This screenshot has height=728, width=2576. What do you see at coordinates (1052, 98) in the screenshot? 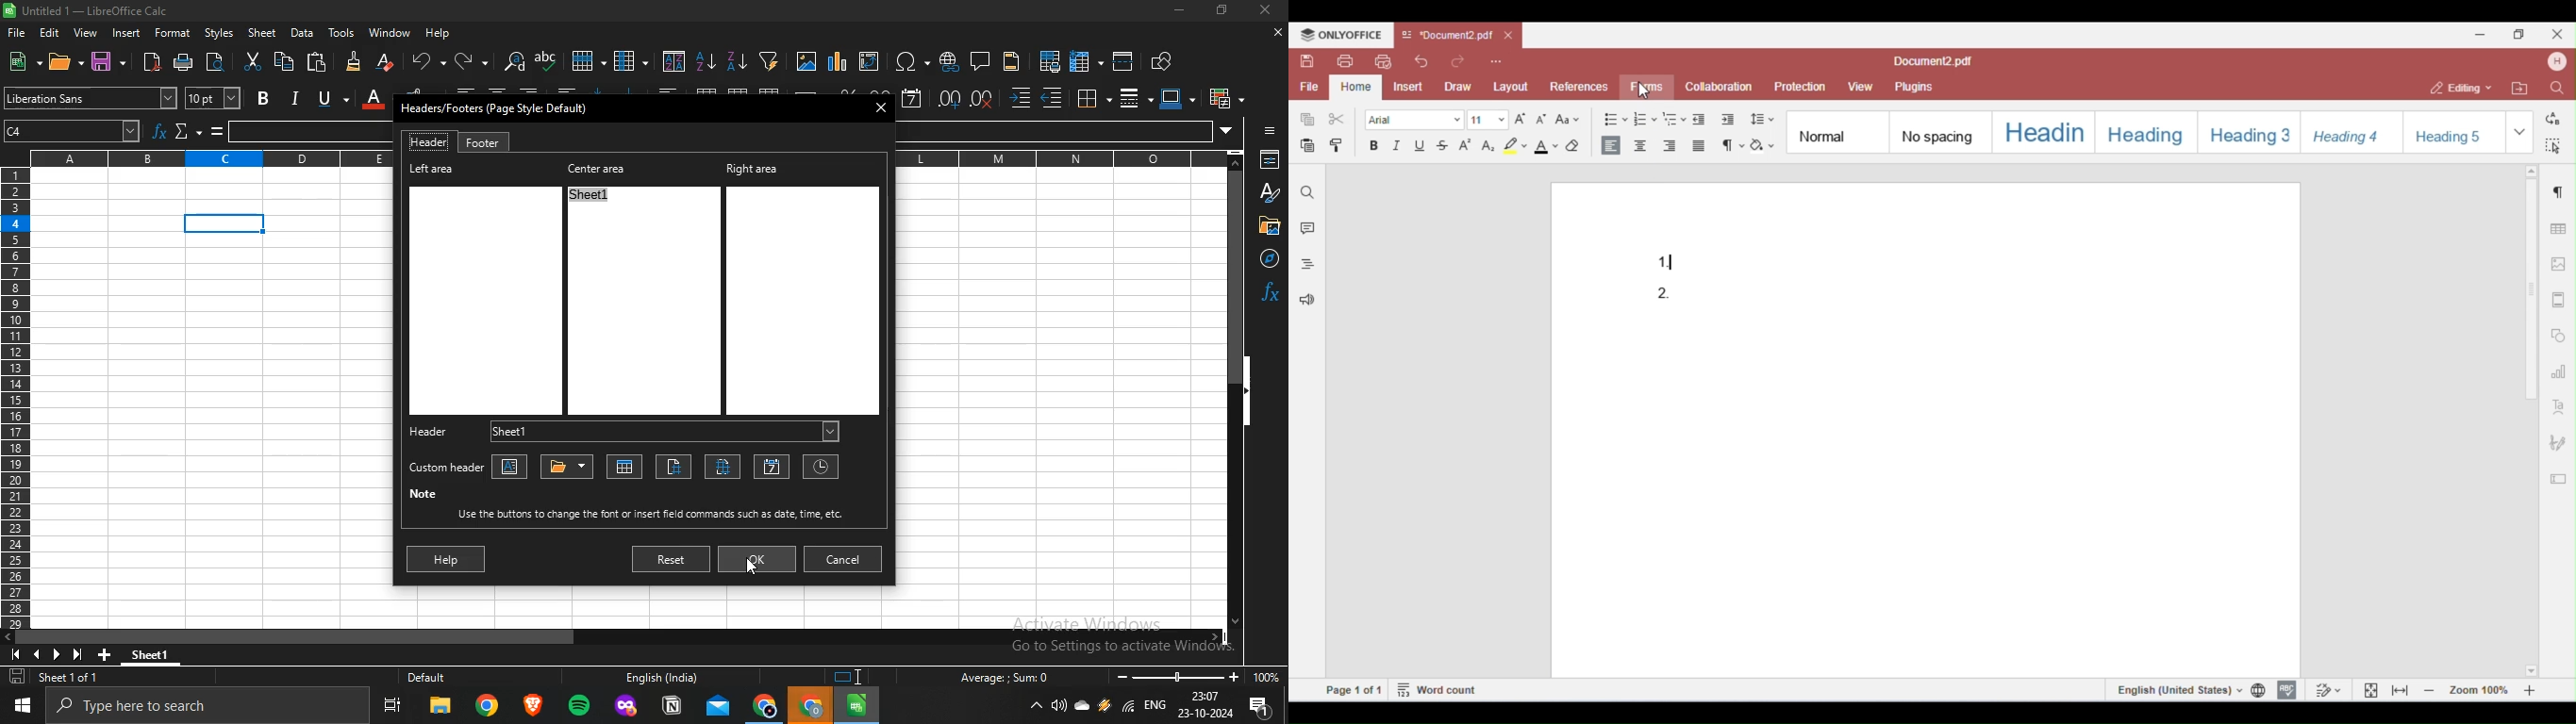
I see `decrease indent` at bounding box center [1052, 98].